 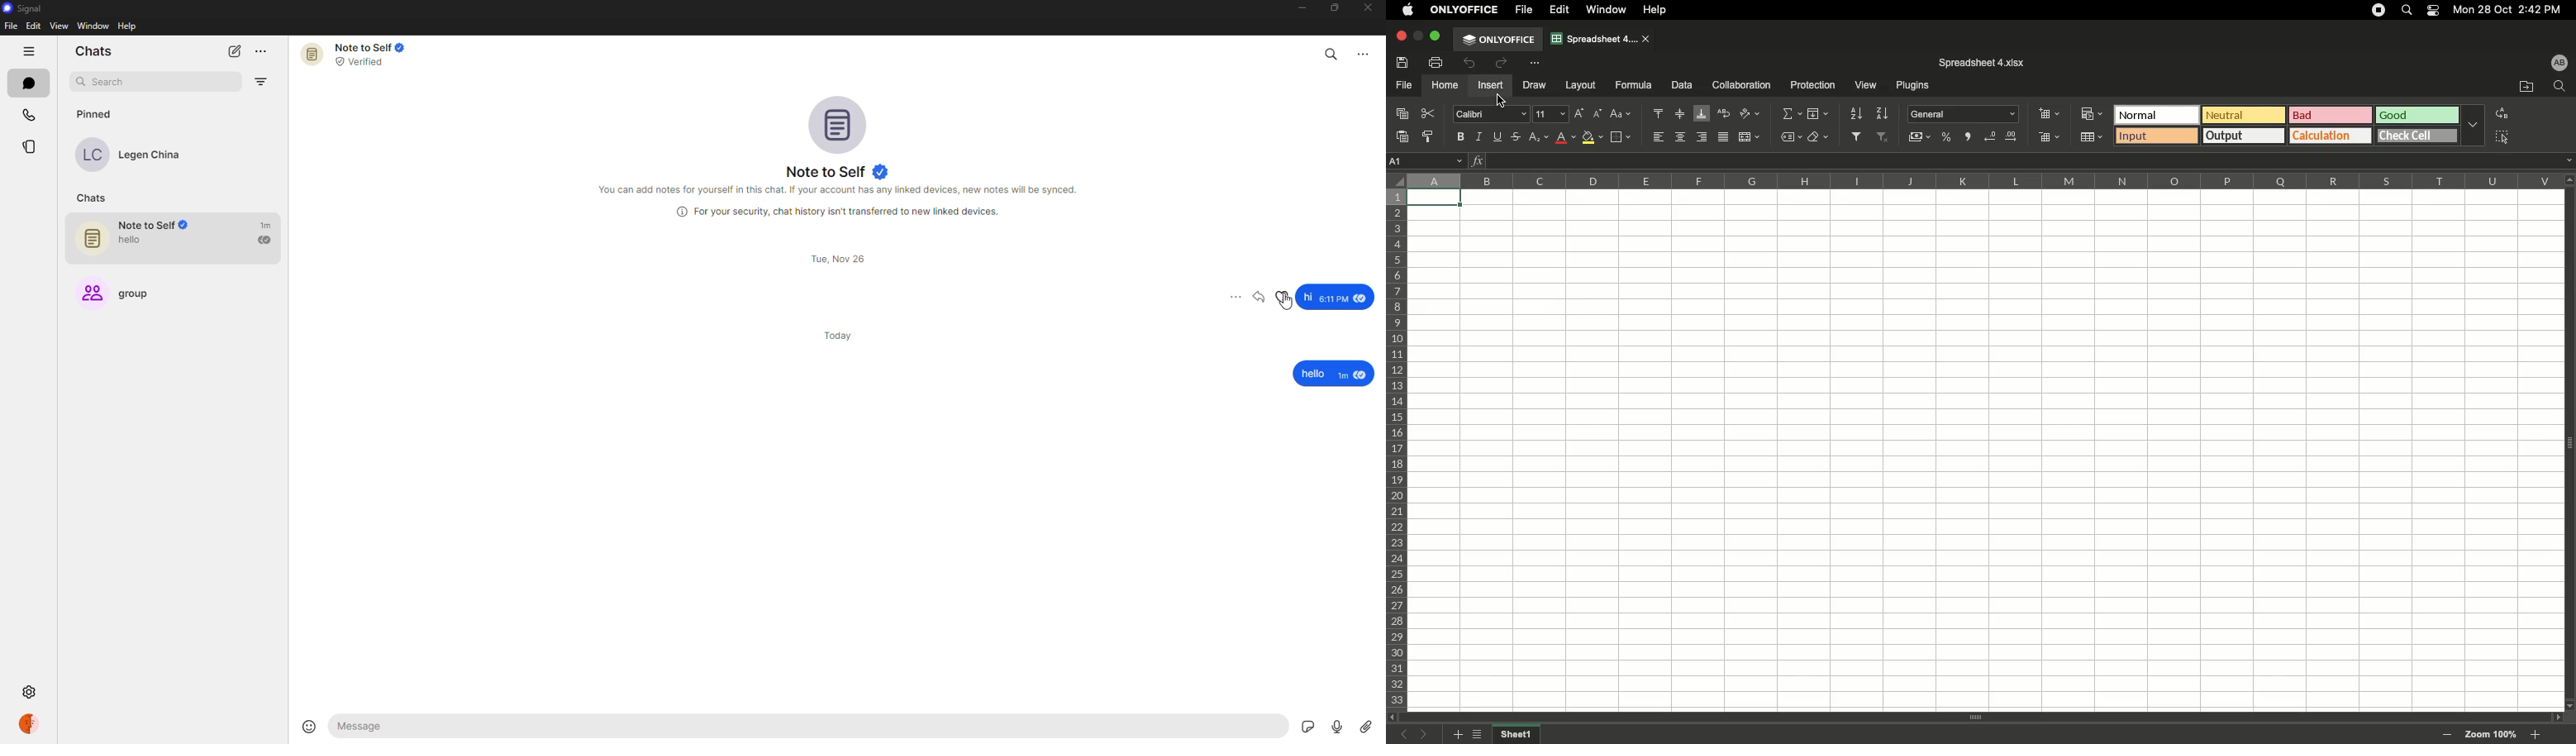 I want to click on Protection, so click(x=1809, y=84).